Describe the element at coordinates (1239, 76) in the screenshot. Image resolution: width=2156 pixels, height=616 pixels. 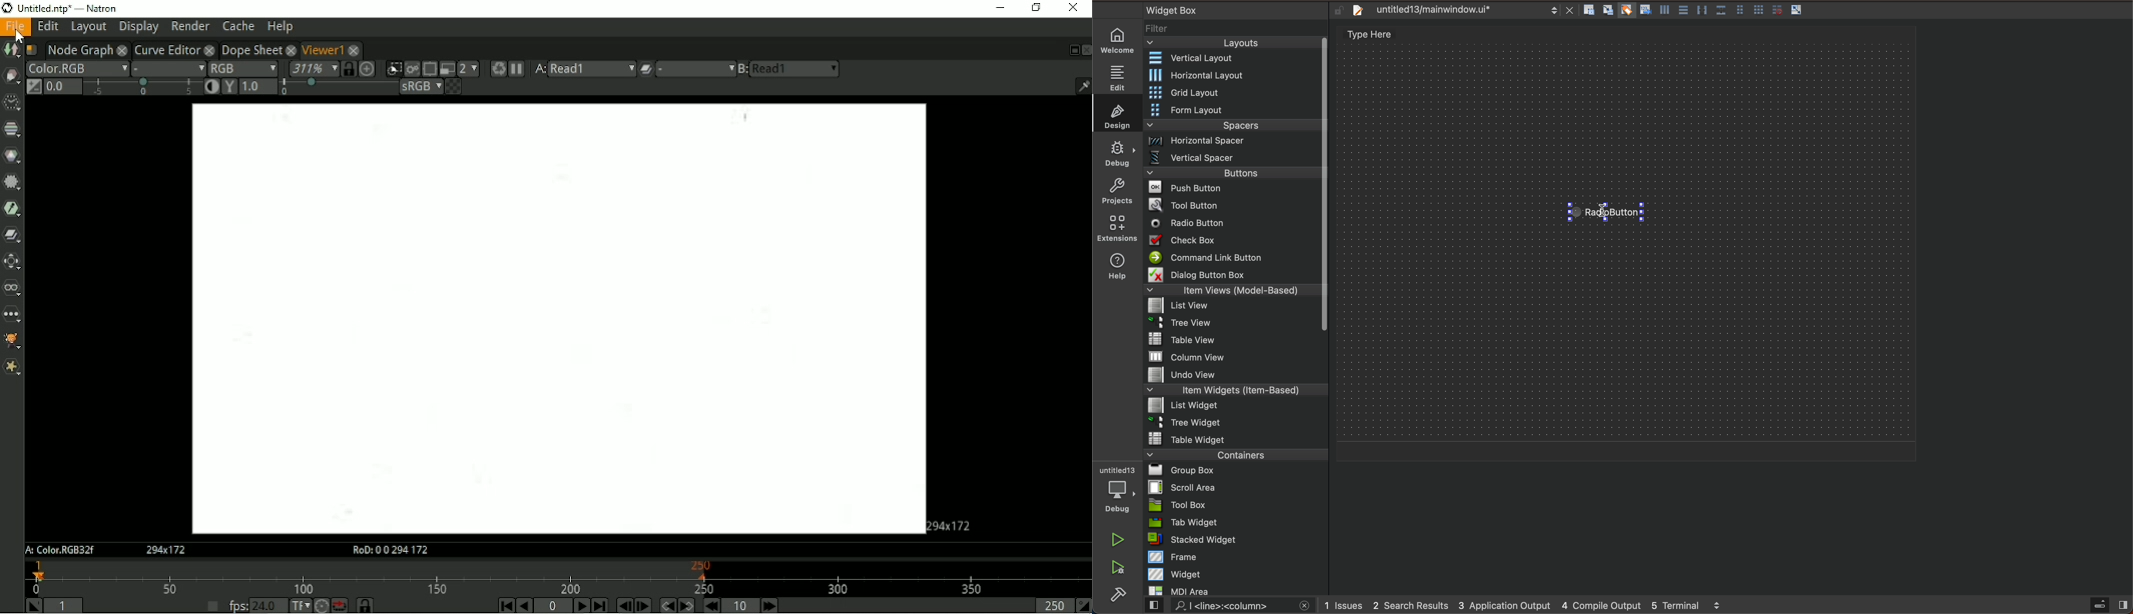
I see `` at that location.